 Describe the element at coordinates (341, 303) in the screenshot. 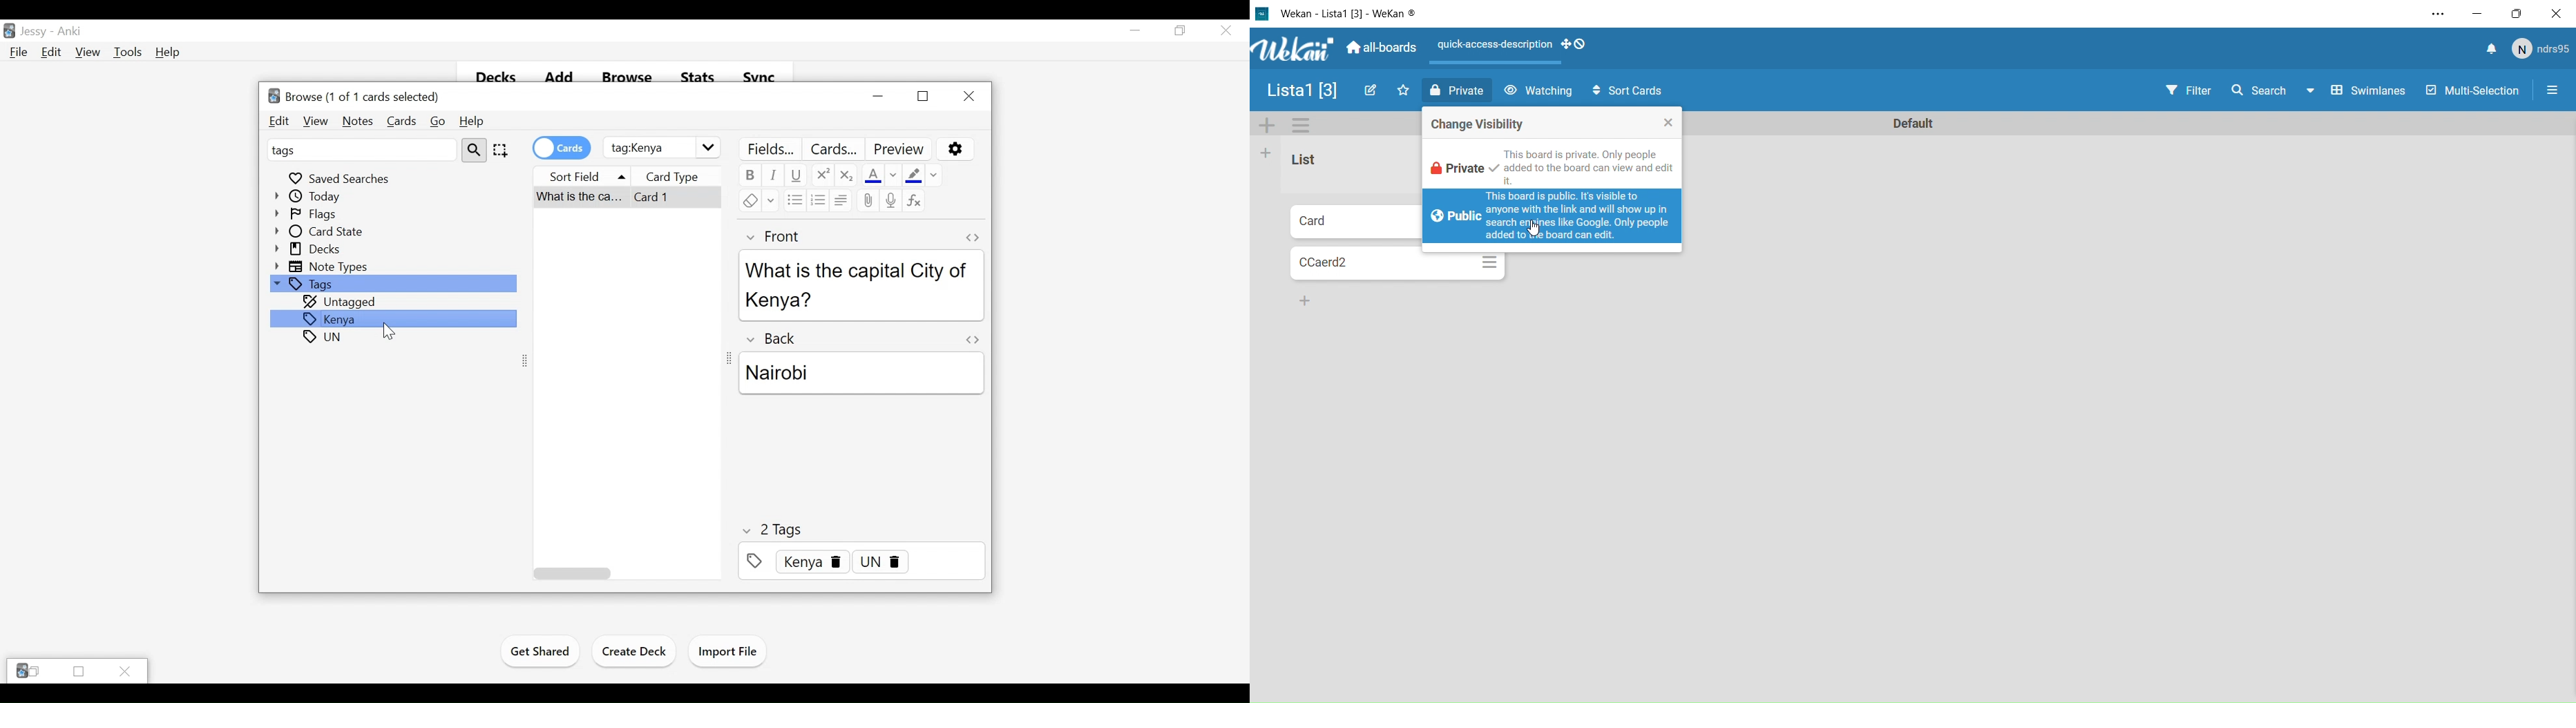

I see `Untagged` at that location.